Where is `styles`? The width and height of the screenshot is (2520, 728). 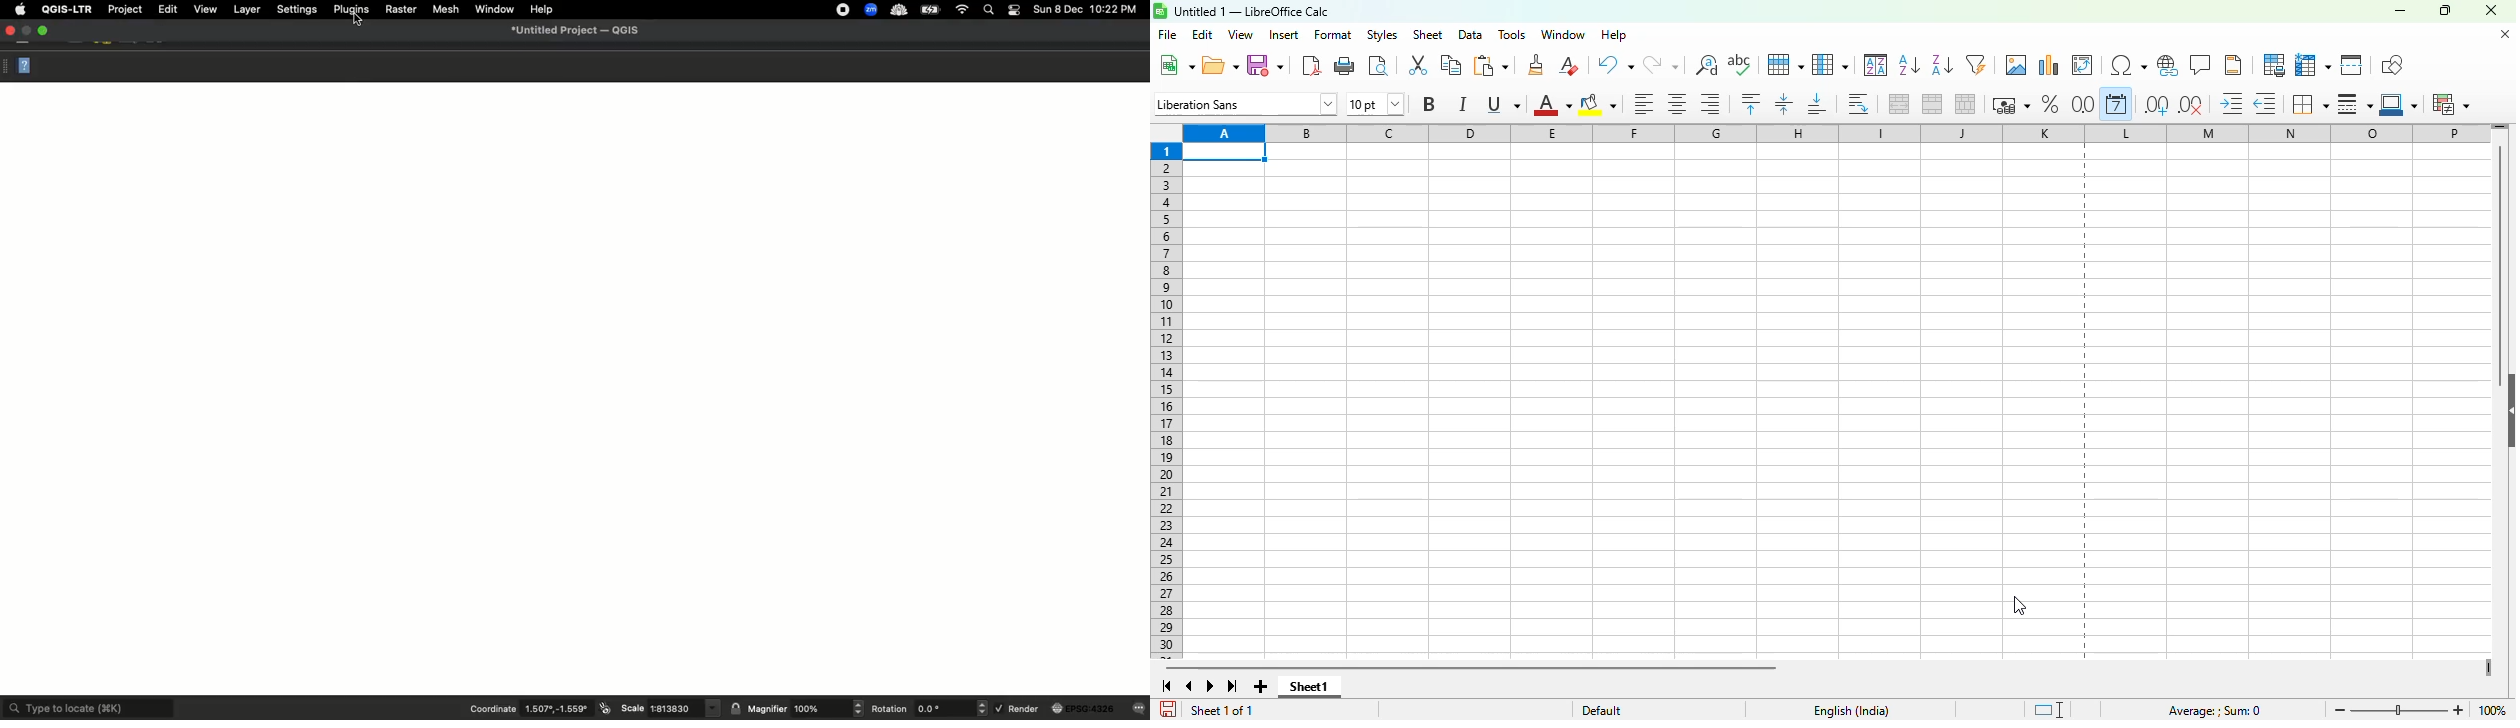
styles is located at coordinates (1382, 35).